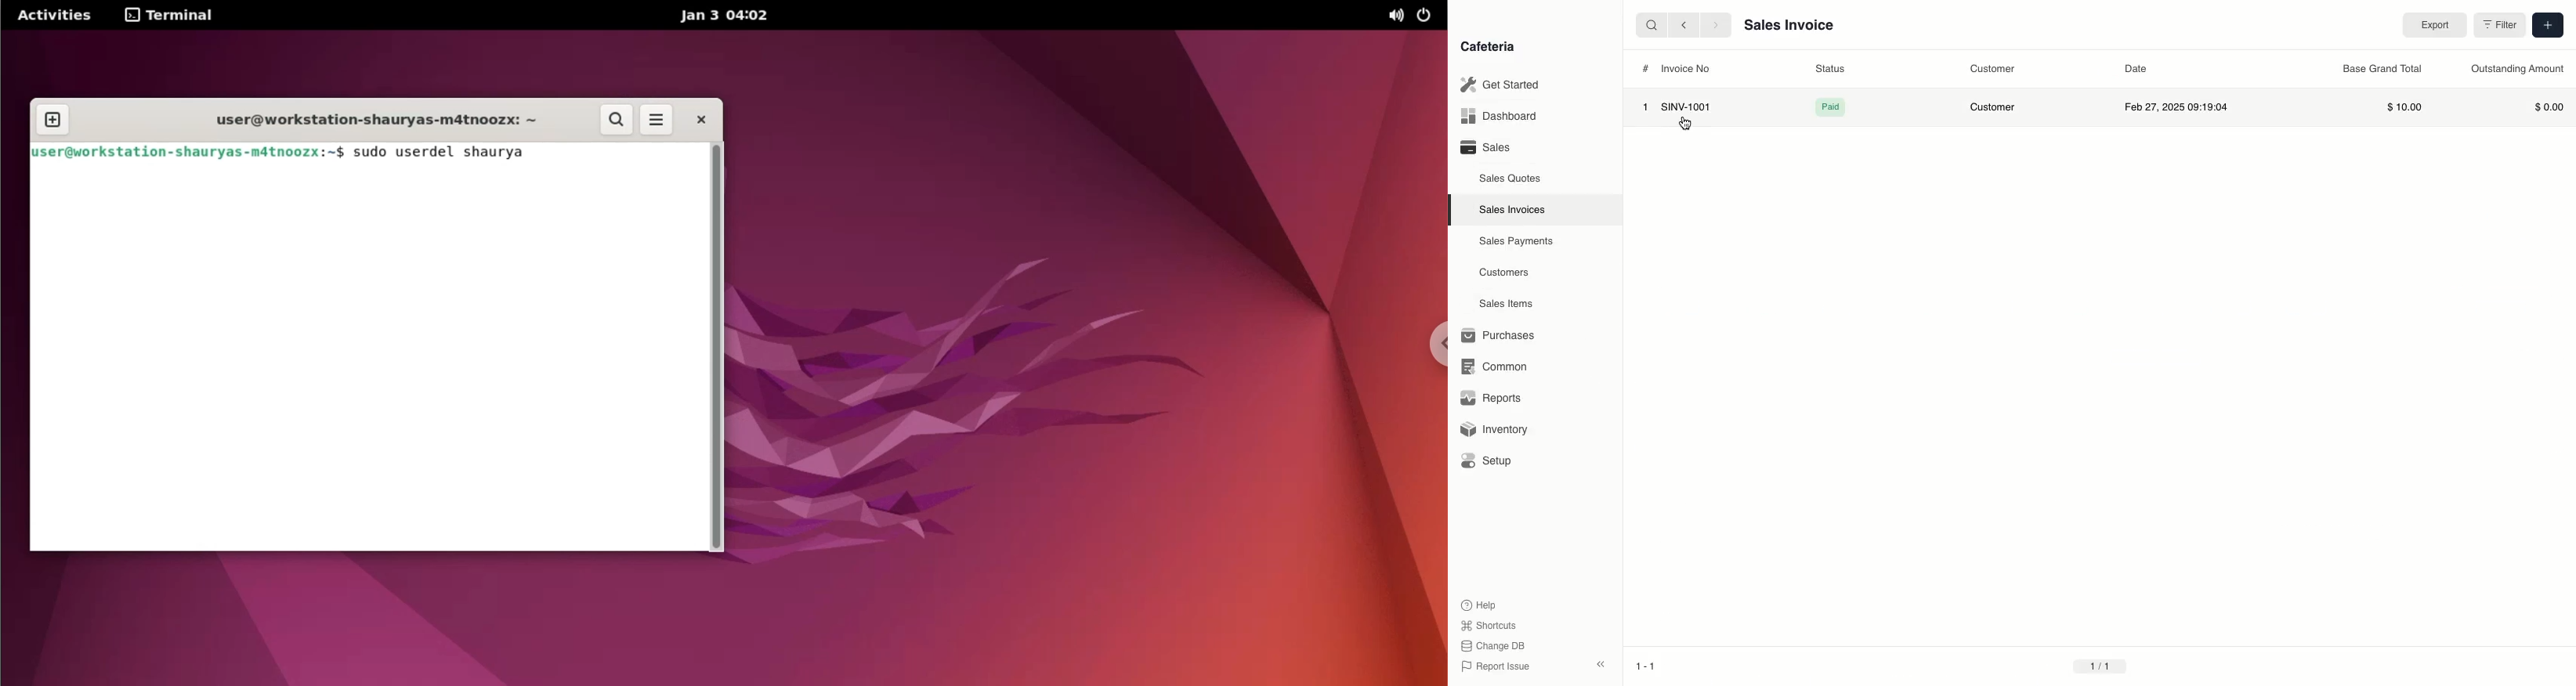 This screenshot has width=2576, height=700. Describe the element at coordinates (1830, 69) in the screenshot. I see `Status` at that location.